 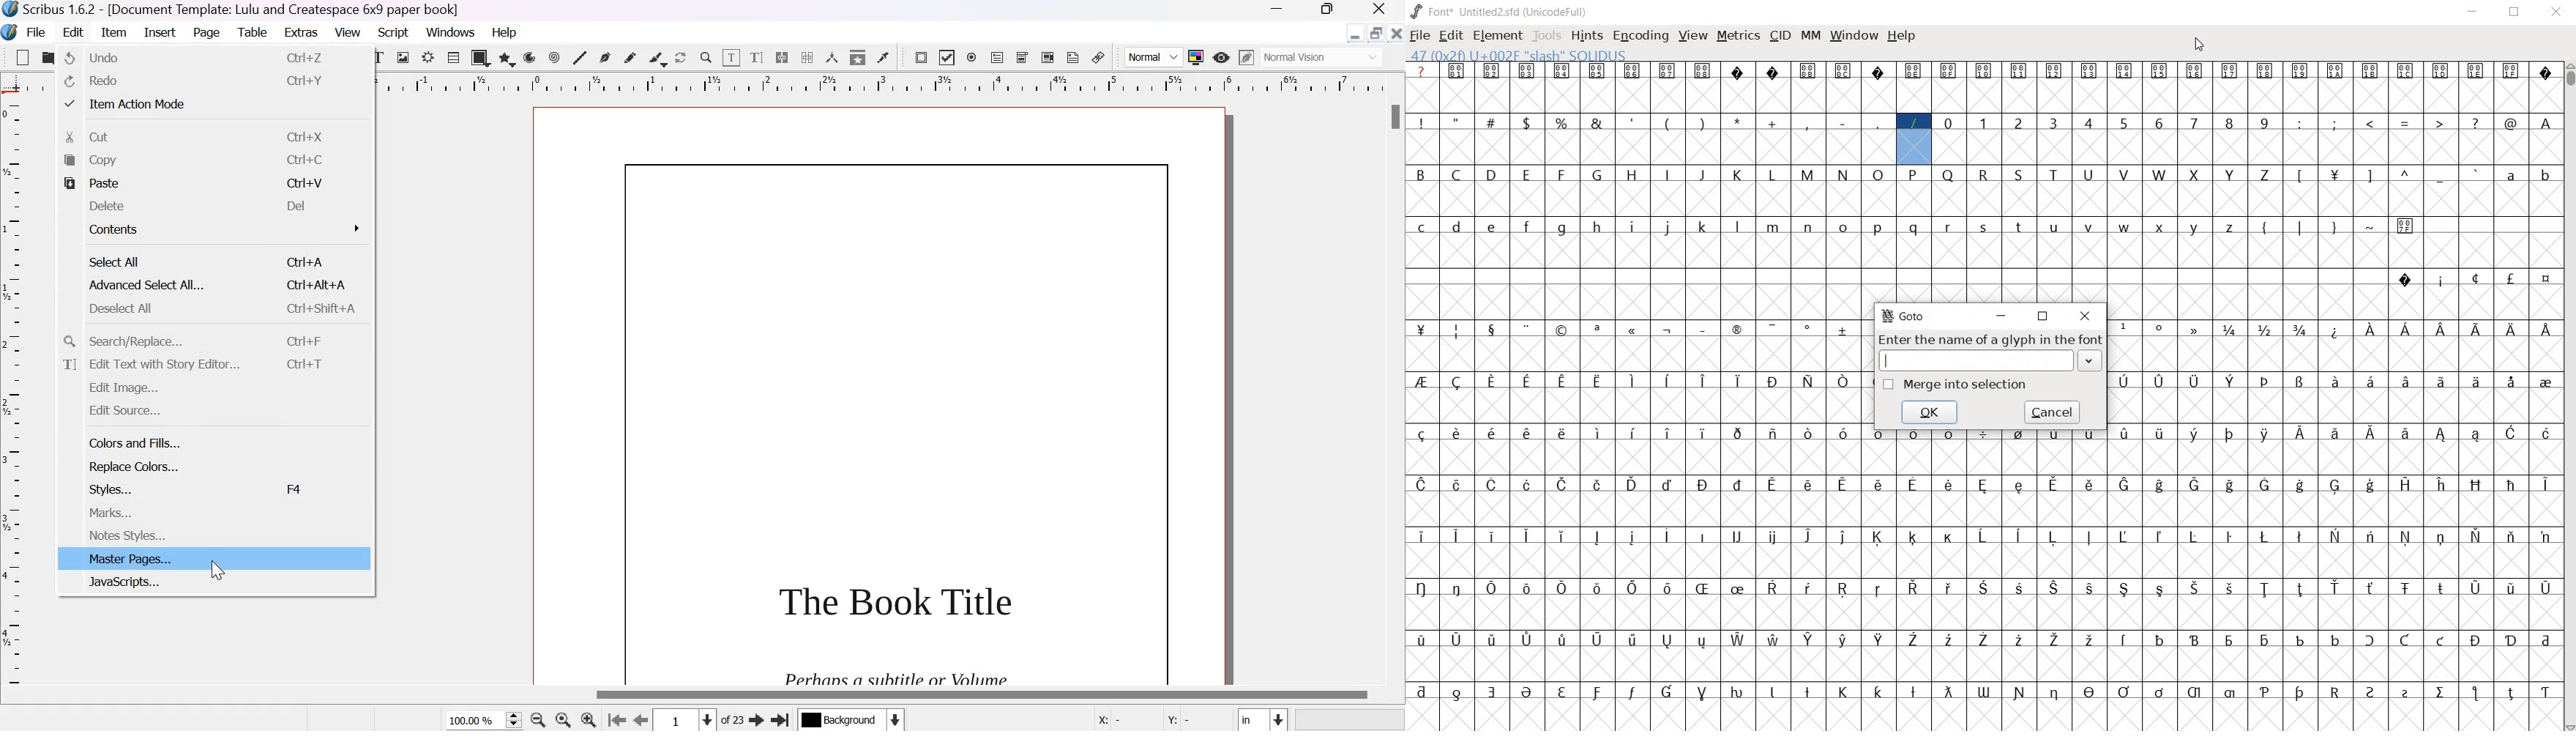 What do you see at coordinates (1879, 434) in the screenshot?
I see `glyph` at bounding box center [1879, 434].